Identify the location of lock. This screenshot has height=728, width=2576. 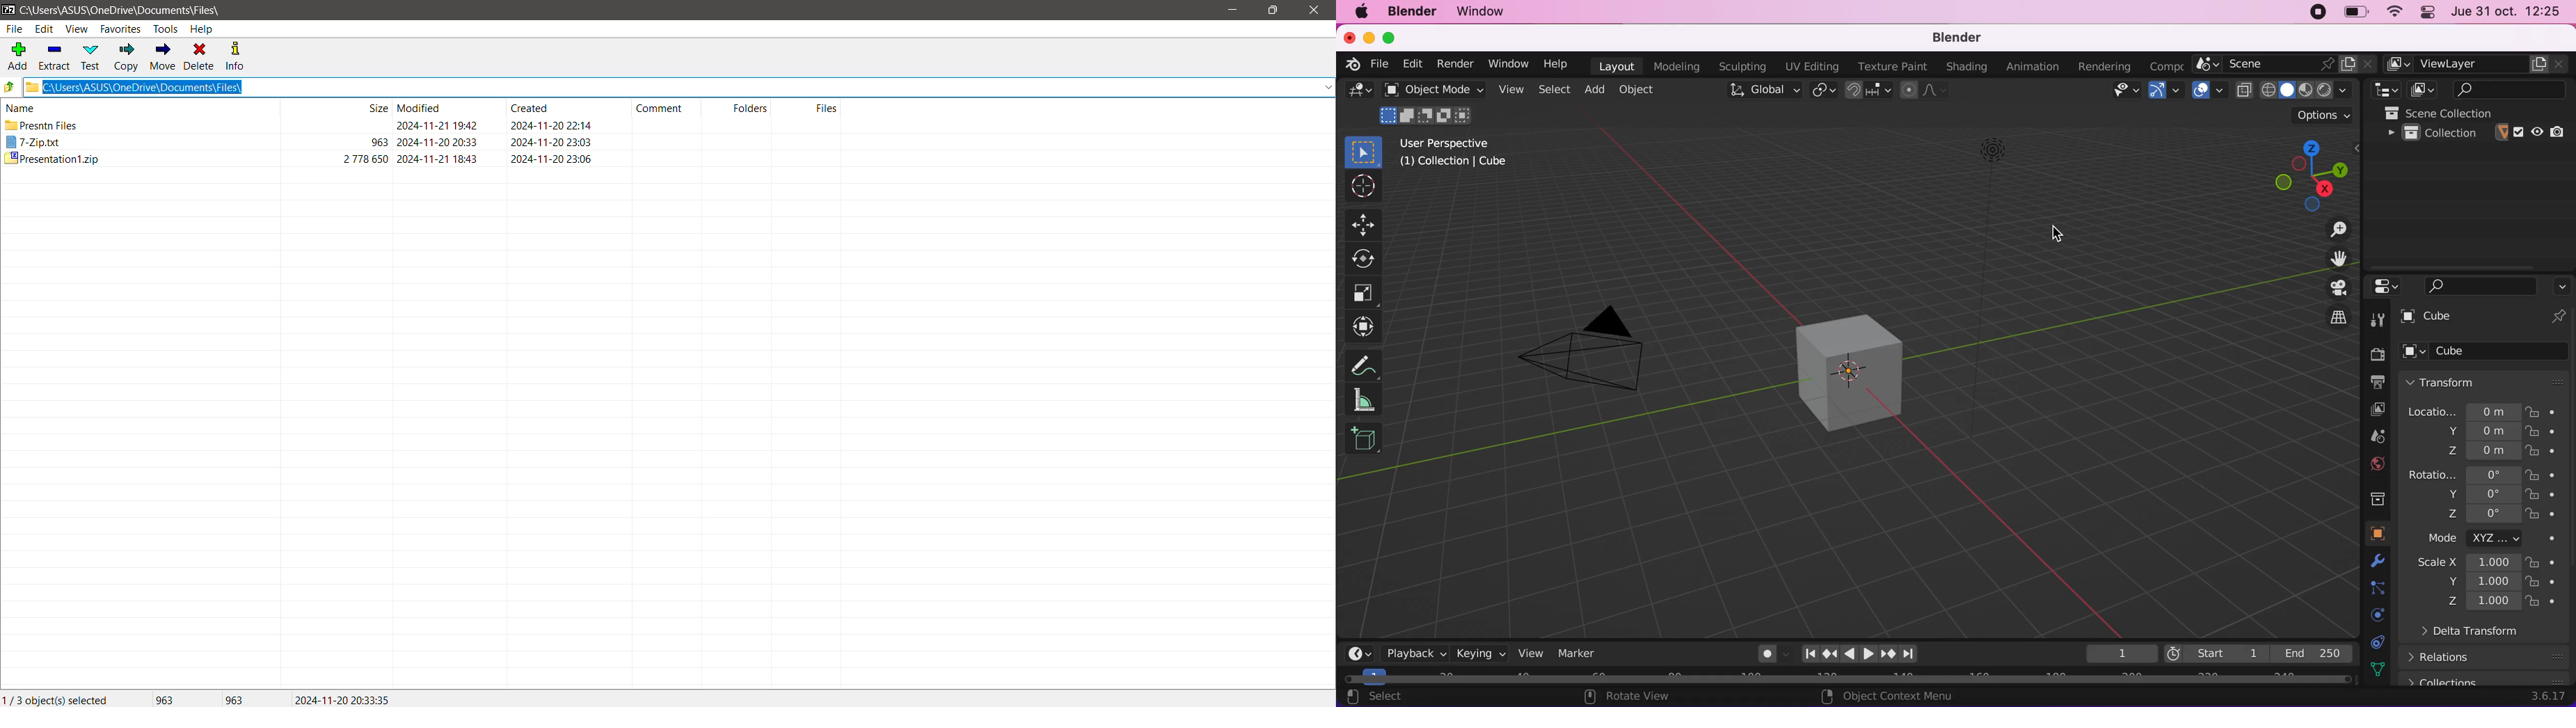
(2552, 496).